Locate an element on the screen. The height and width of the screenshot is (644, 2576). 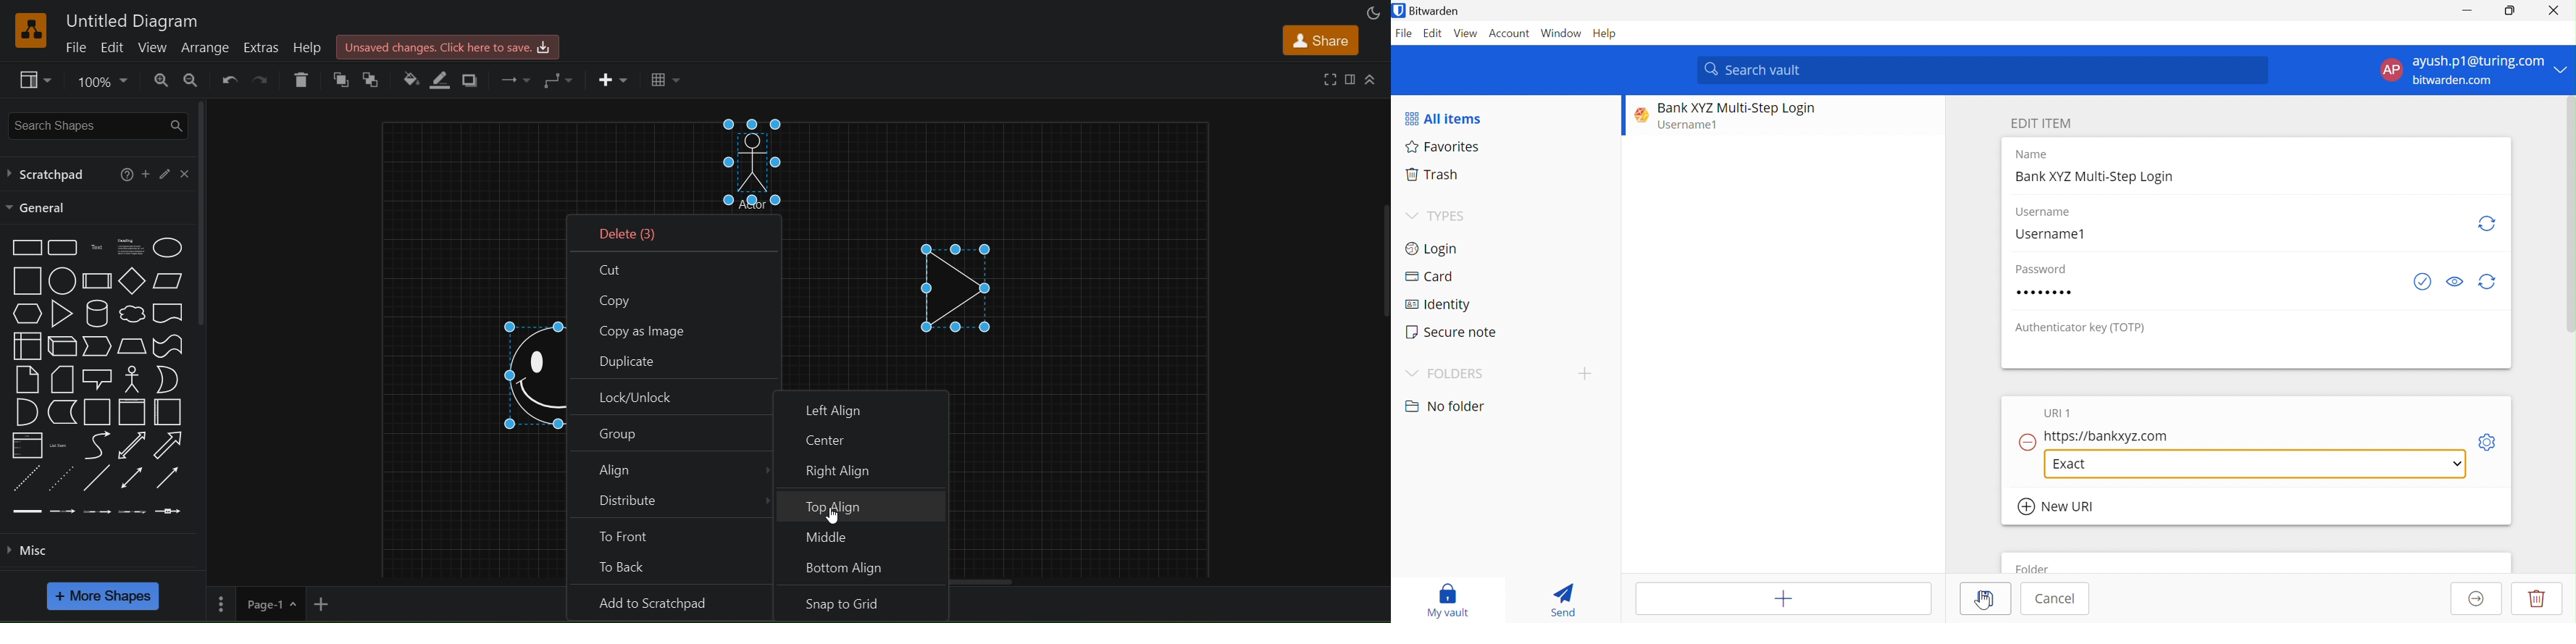
misc is located at coordinates (31, 549).